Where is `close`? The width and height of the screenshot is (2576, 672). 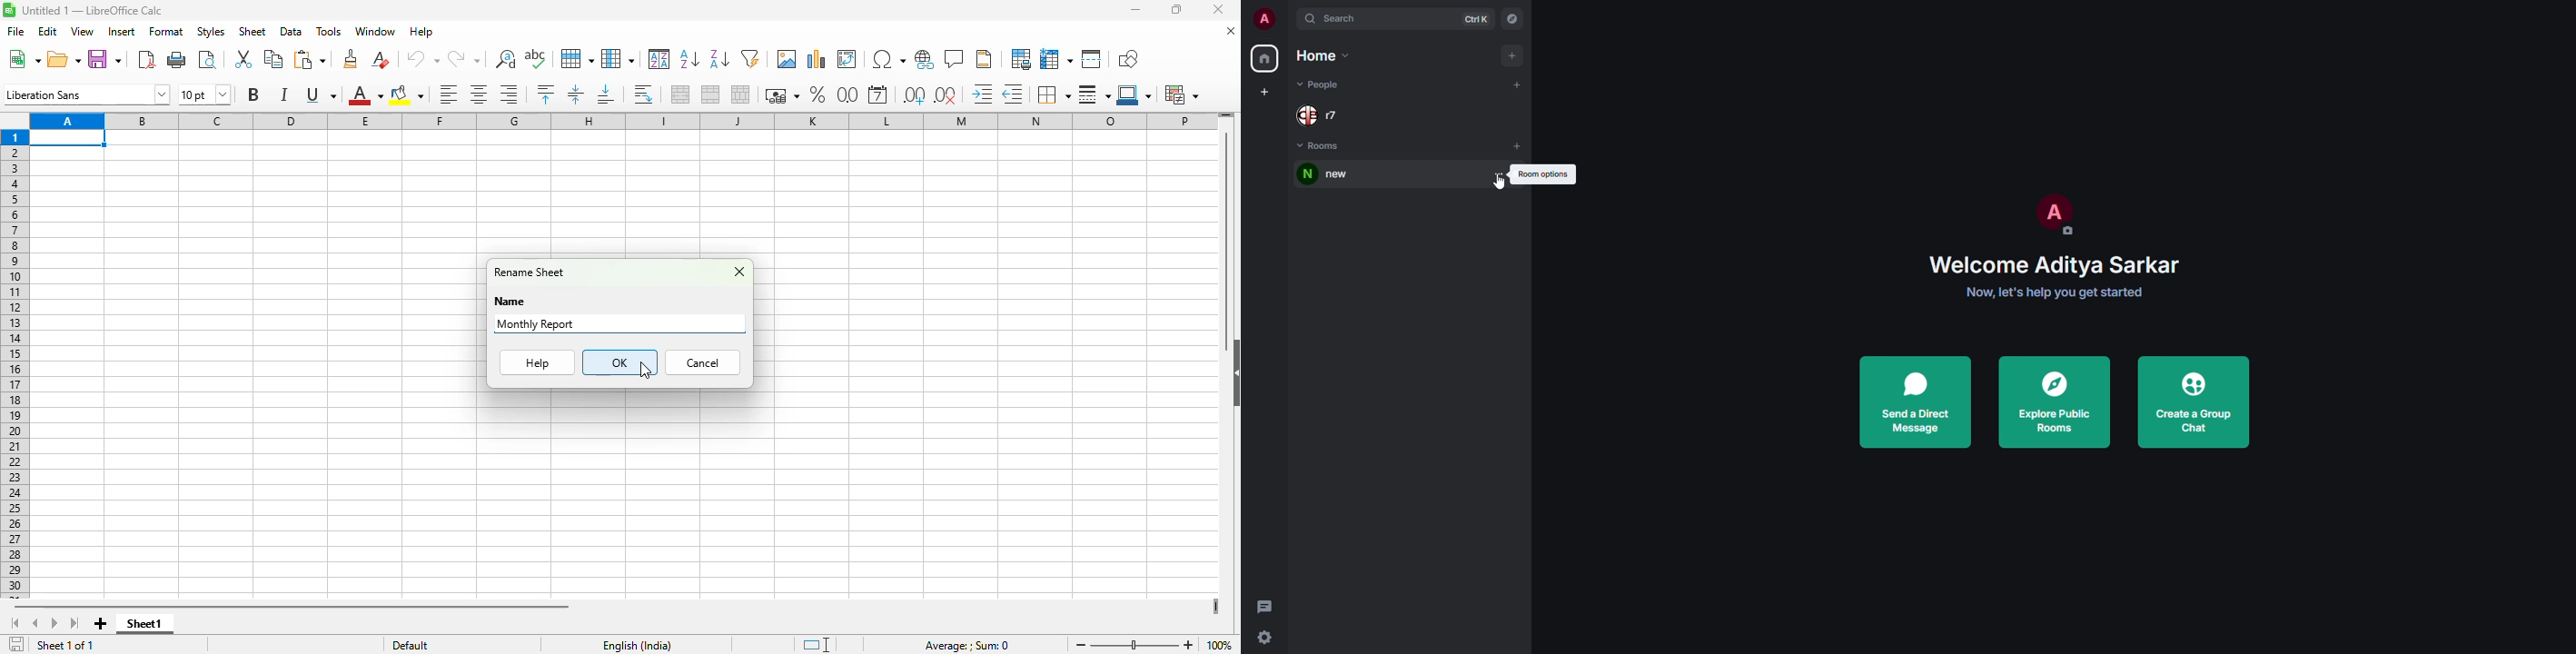 close is located at coordinates (1217, 9).